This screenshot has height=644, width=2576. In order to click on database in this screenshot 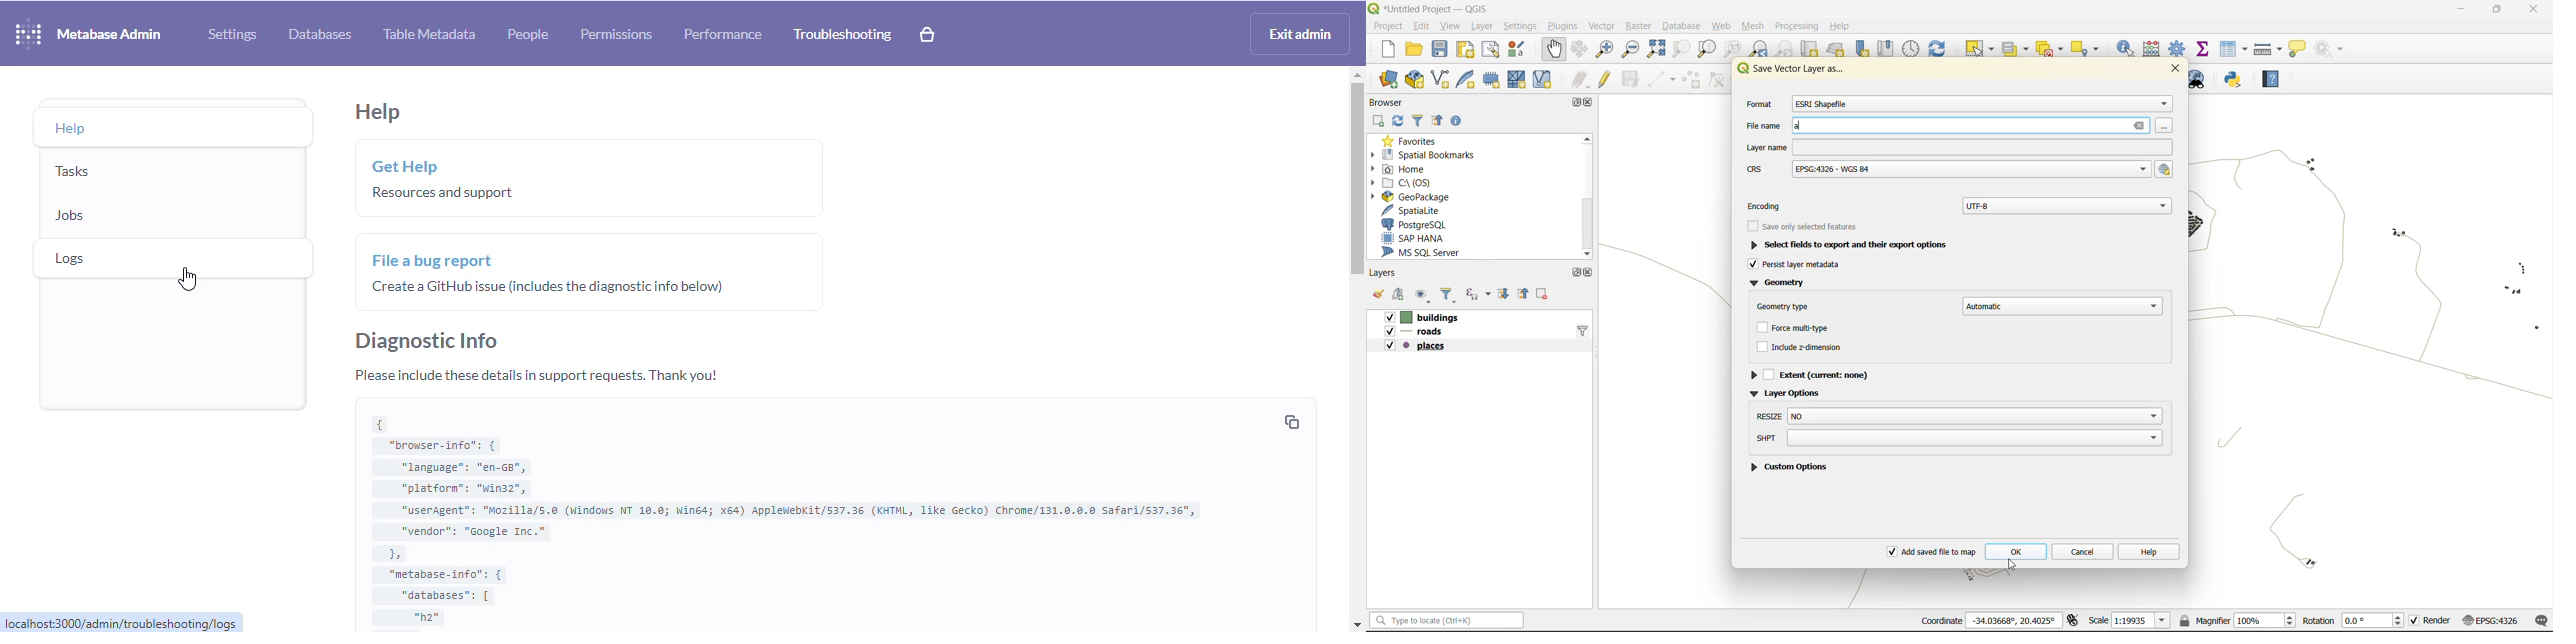, I will do `click(1684, 25)`.